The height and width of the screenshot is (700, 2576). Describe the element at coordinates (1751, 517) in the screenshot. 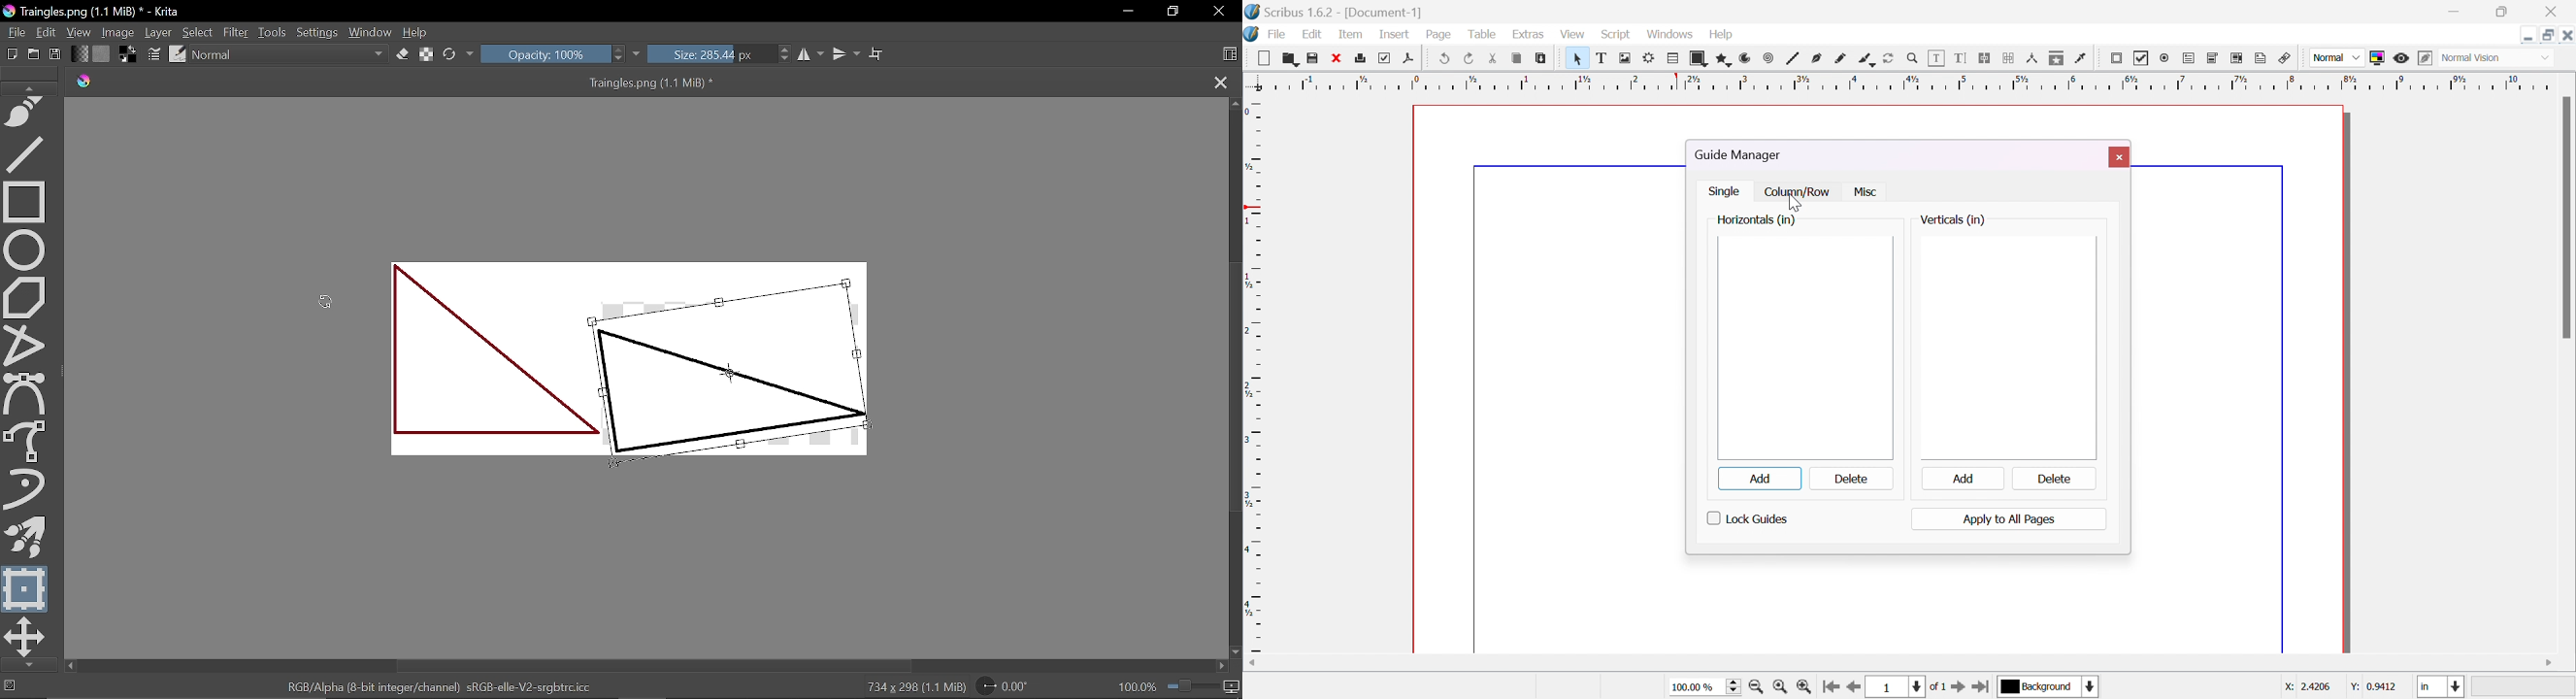

I see `look guides` at that location.